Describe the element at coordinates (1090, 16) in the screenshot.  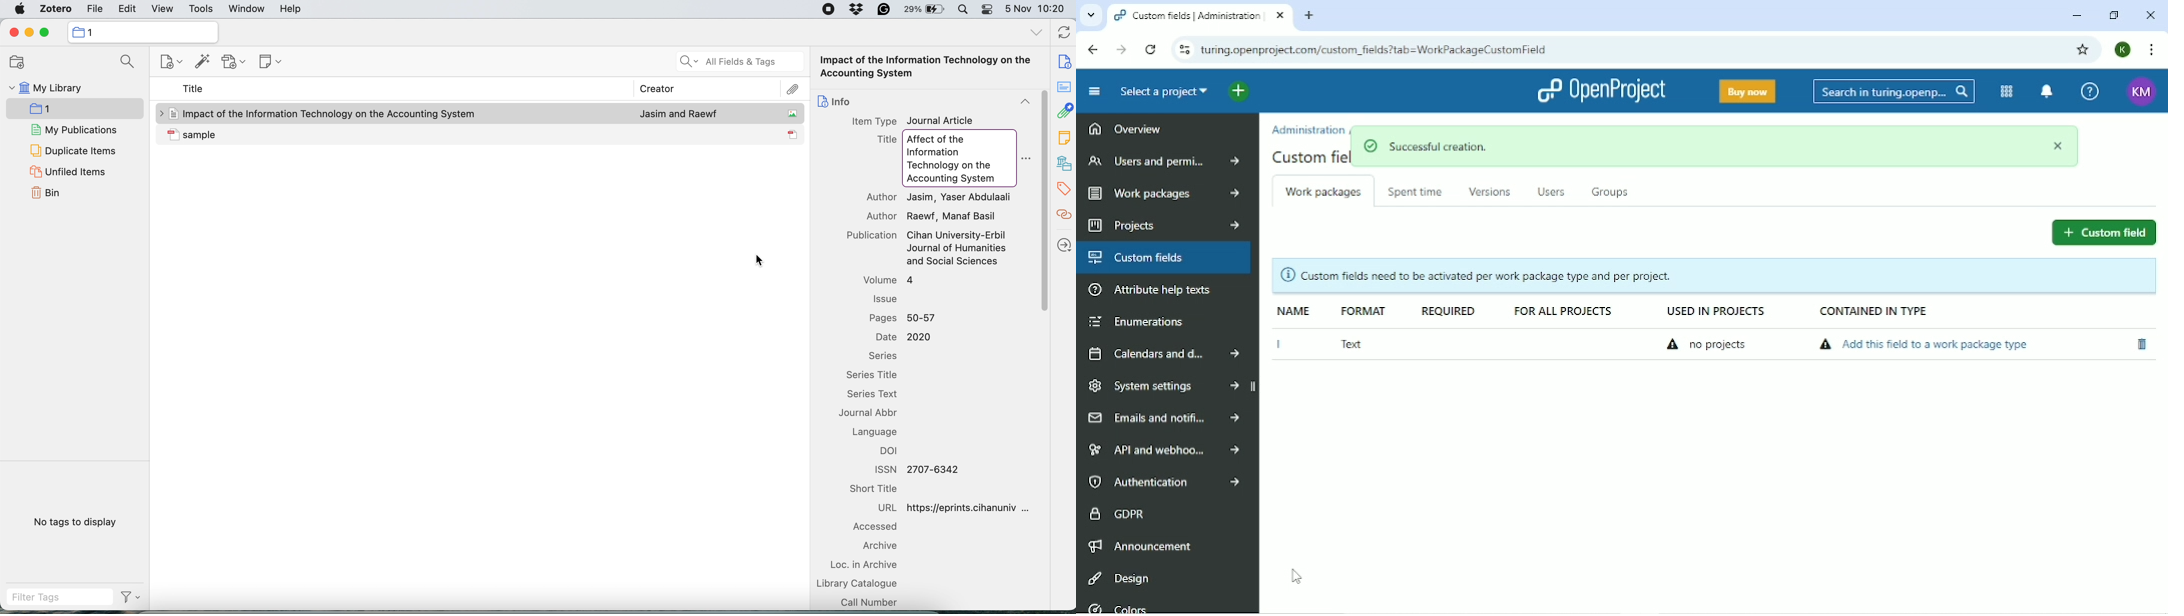
I see `Search tabs` at that location.